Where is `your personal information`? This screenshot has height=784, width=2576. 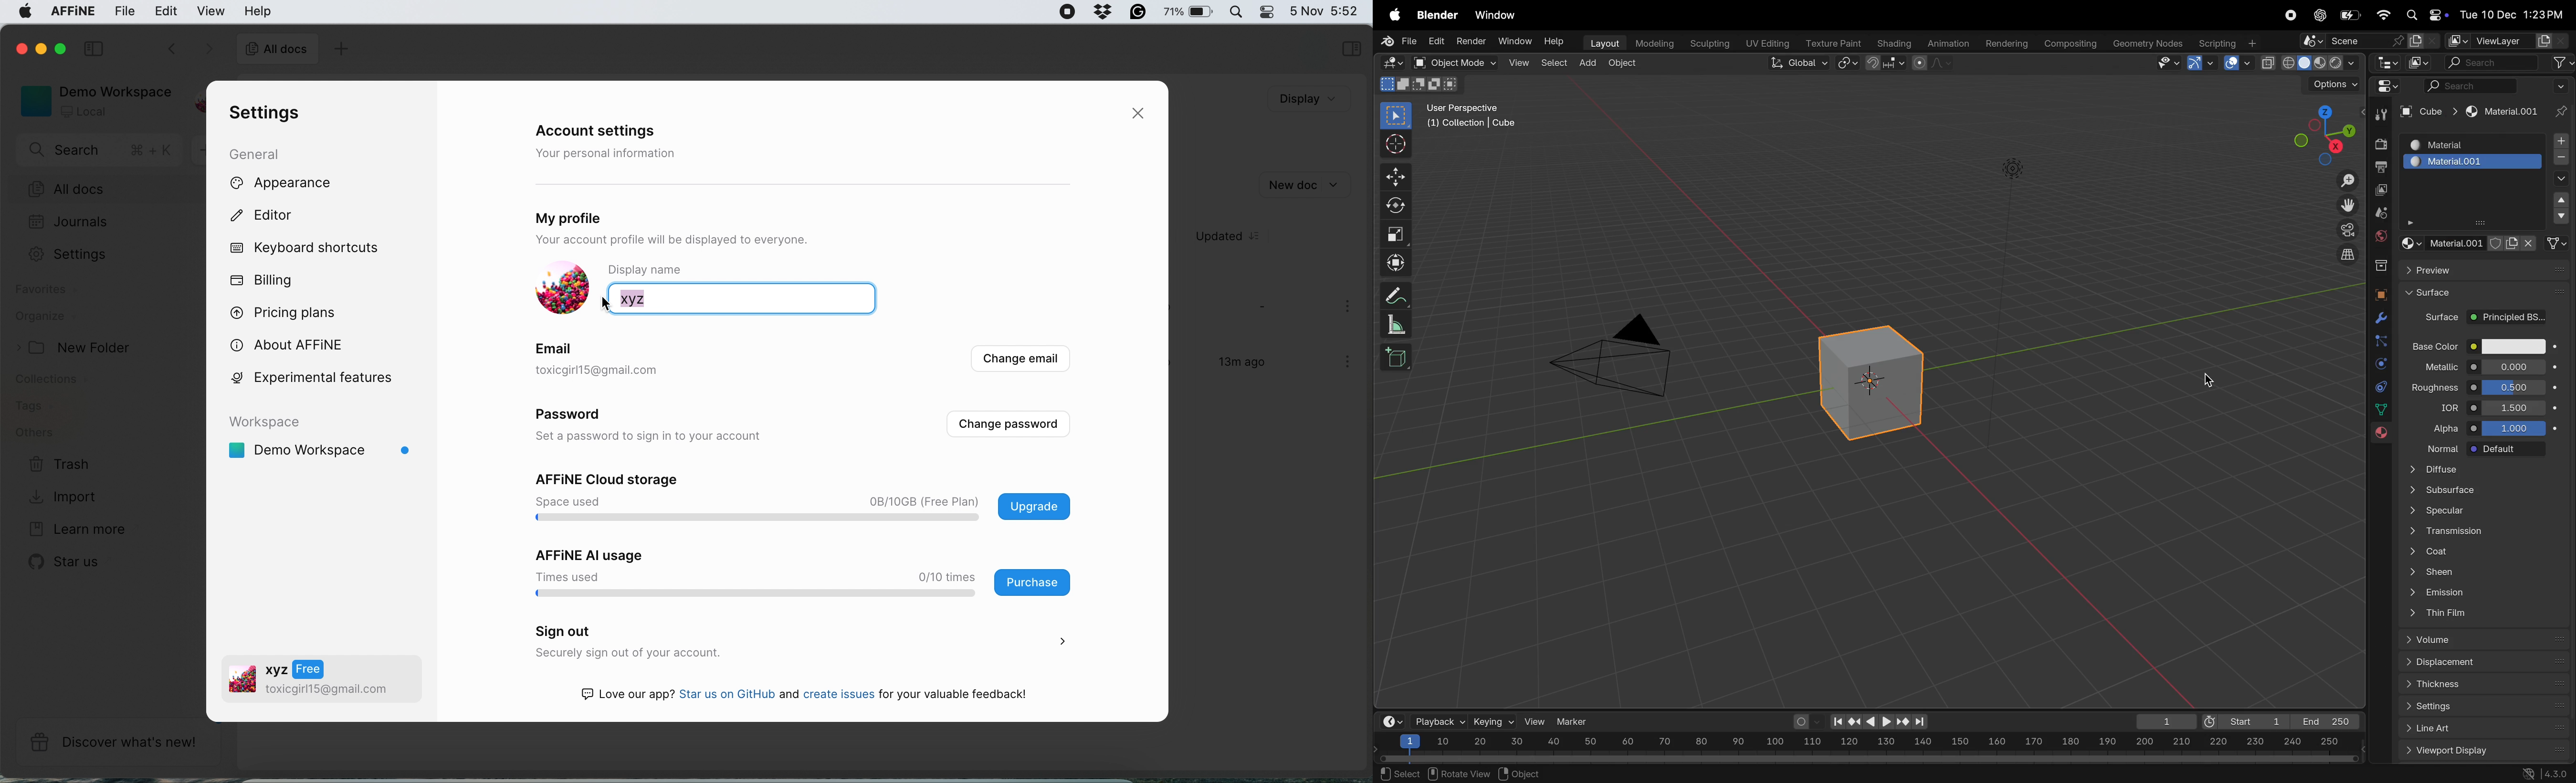
your personal information is located at coordinates (610, 153).